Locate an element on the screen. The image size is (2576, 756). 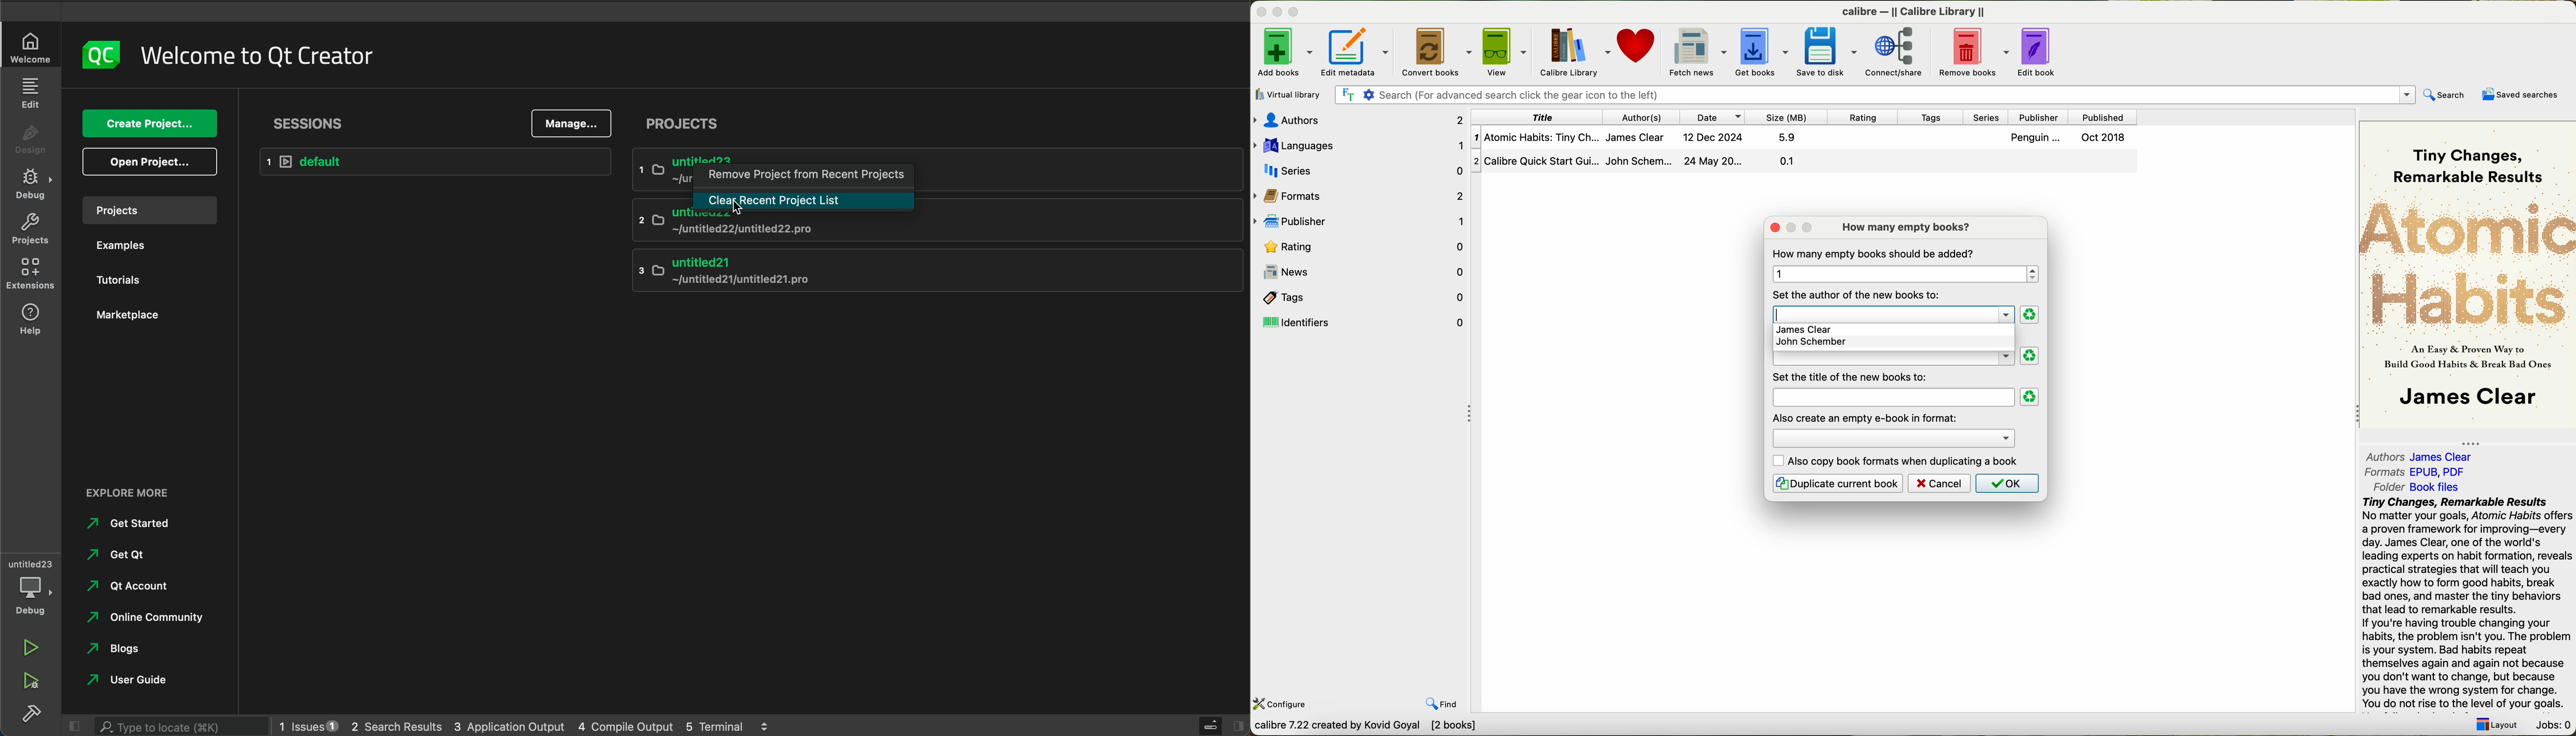
publisher is located at coordinates (1360, 219).